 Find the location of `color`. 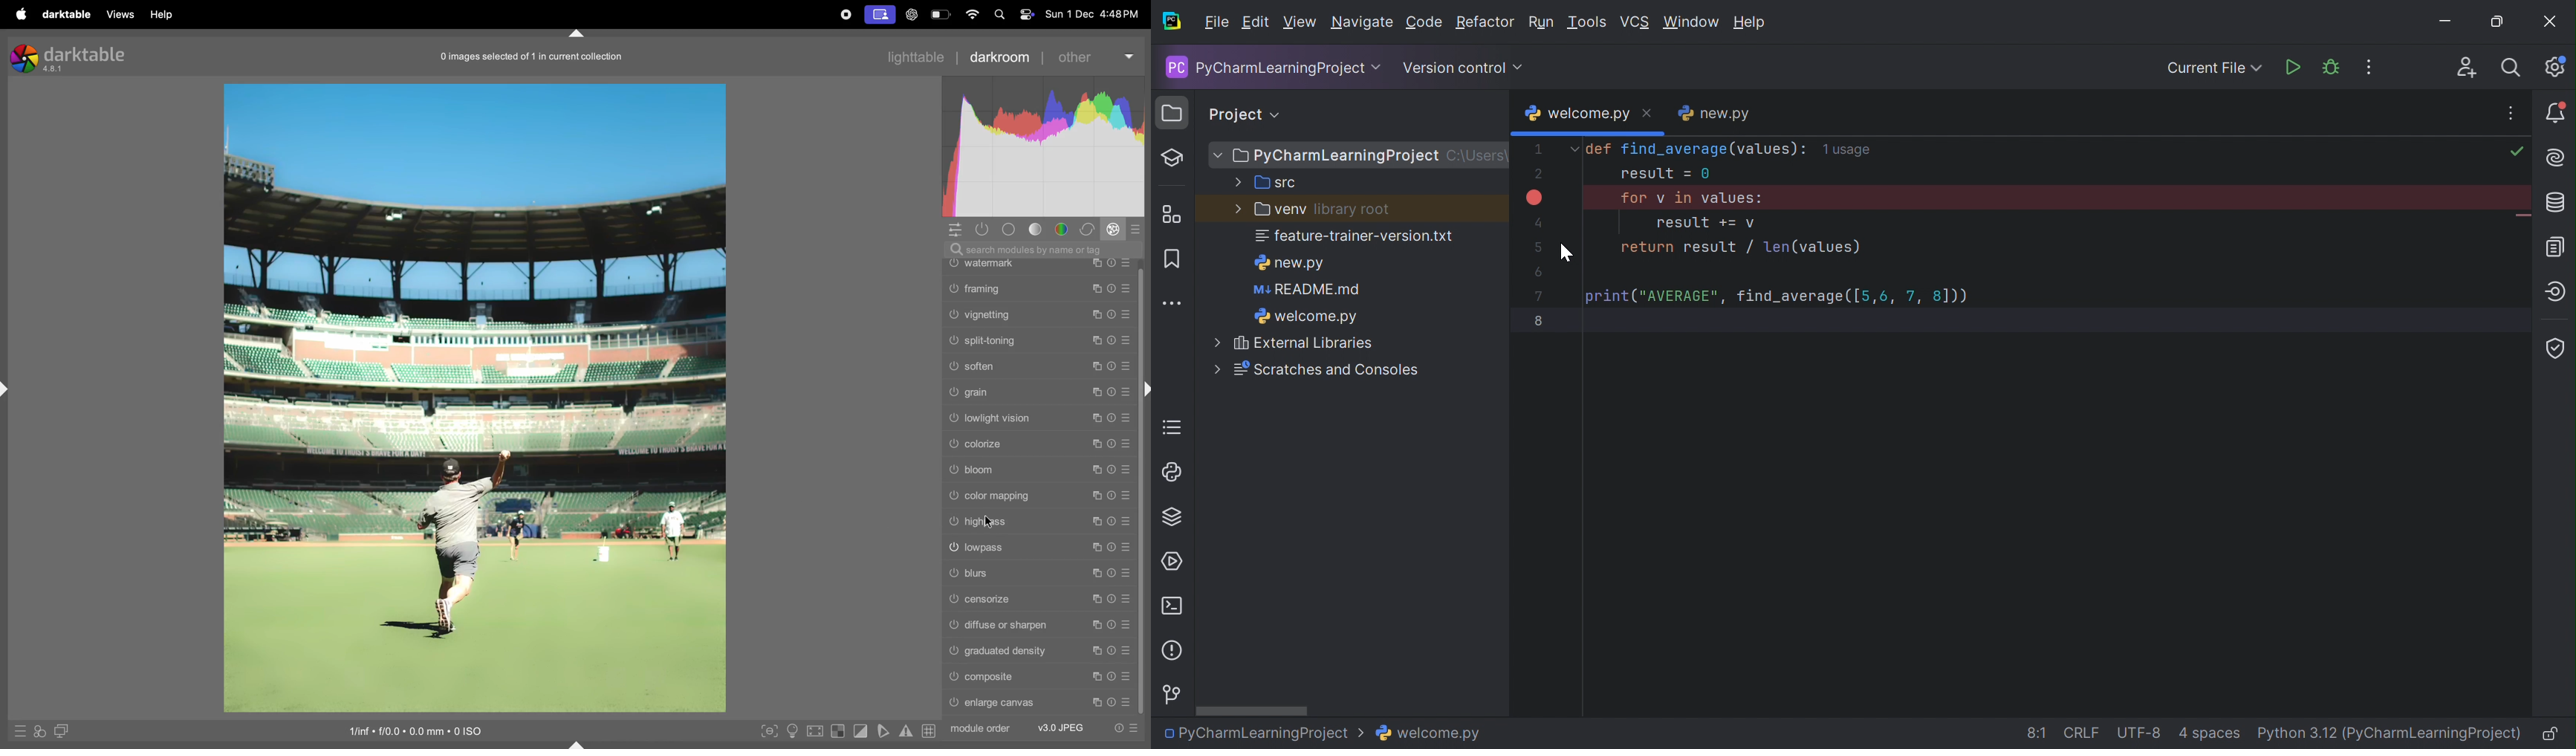

color is located at coordinates (1065, 228).